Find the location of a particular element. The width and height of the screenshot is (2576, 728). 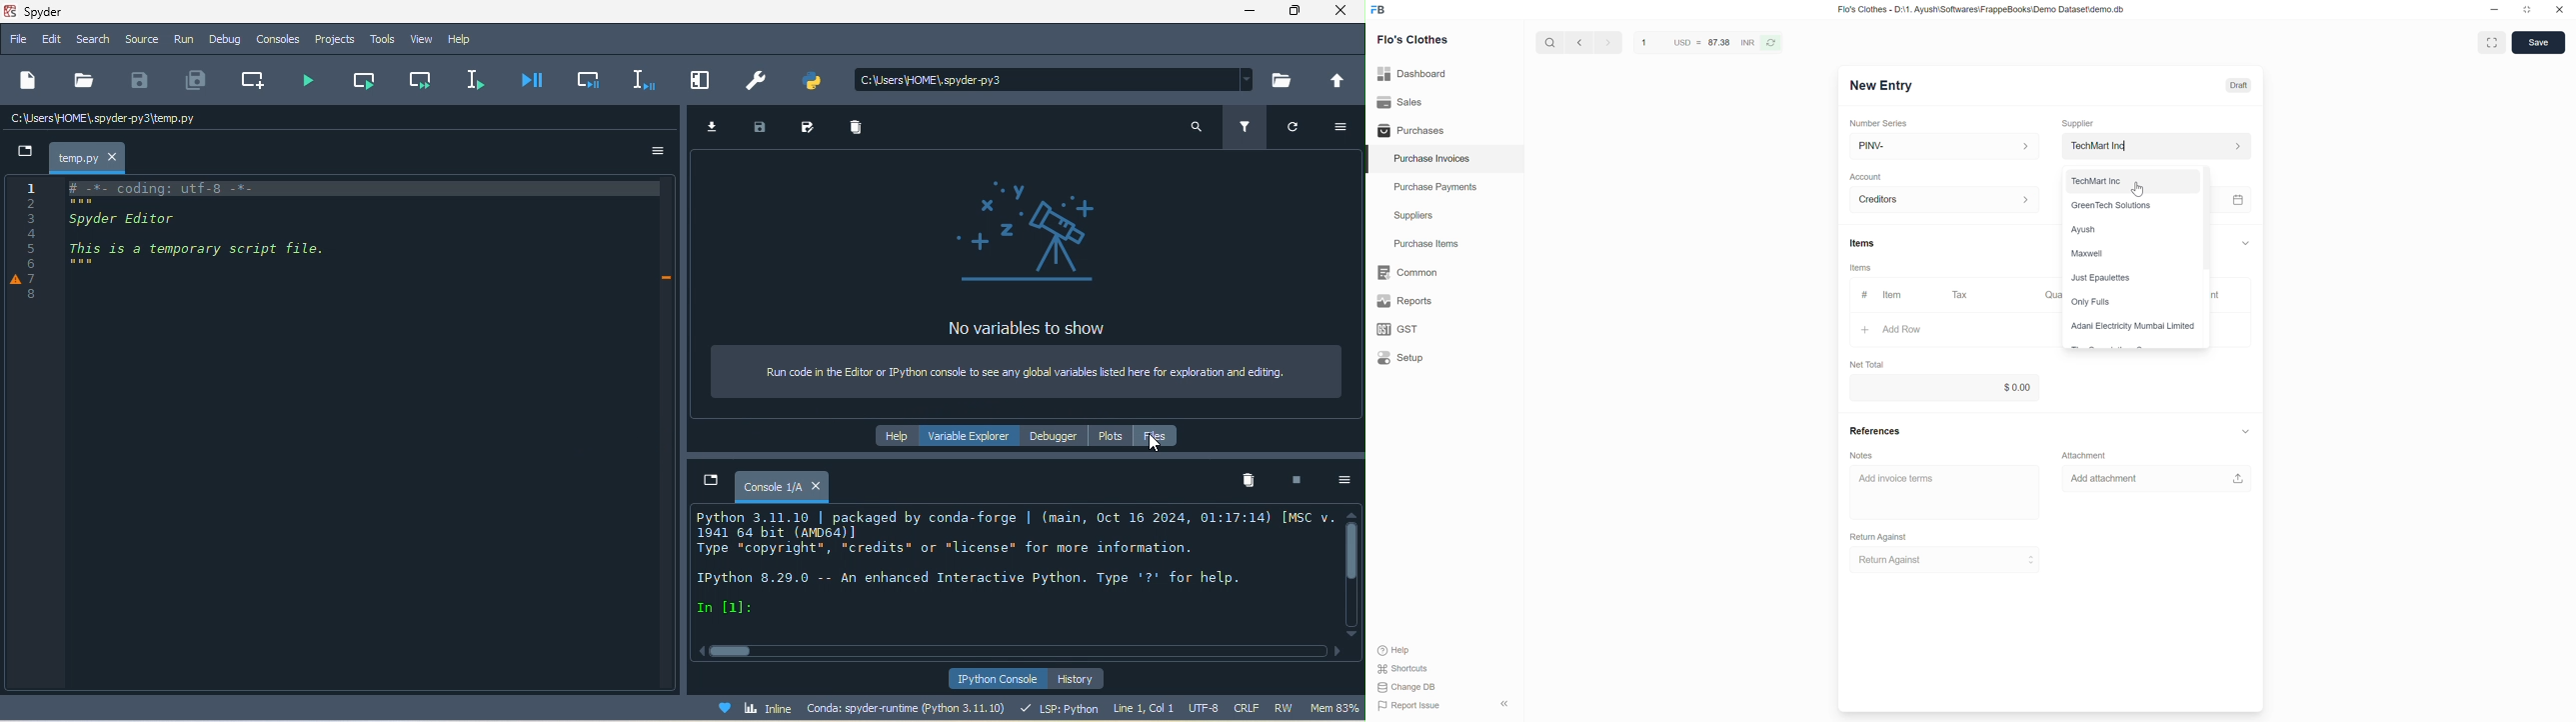

horizontal scroll bar is located at coordinates (1017, 653).